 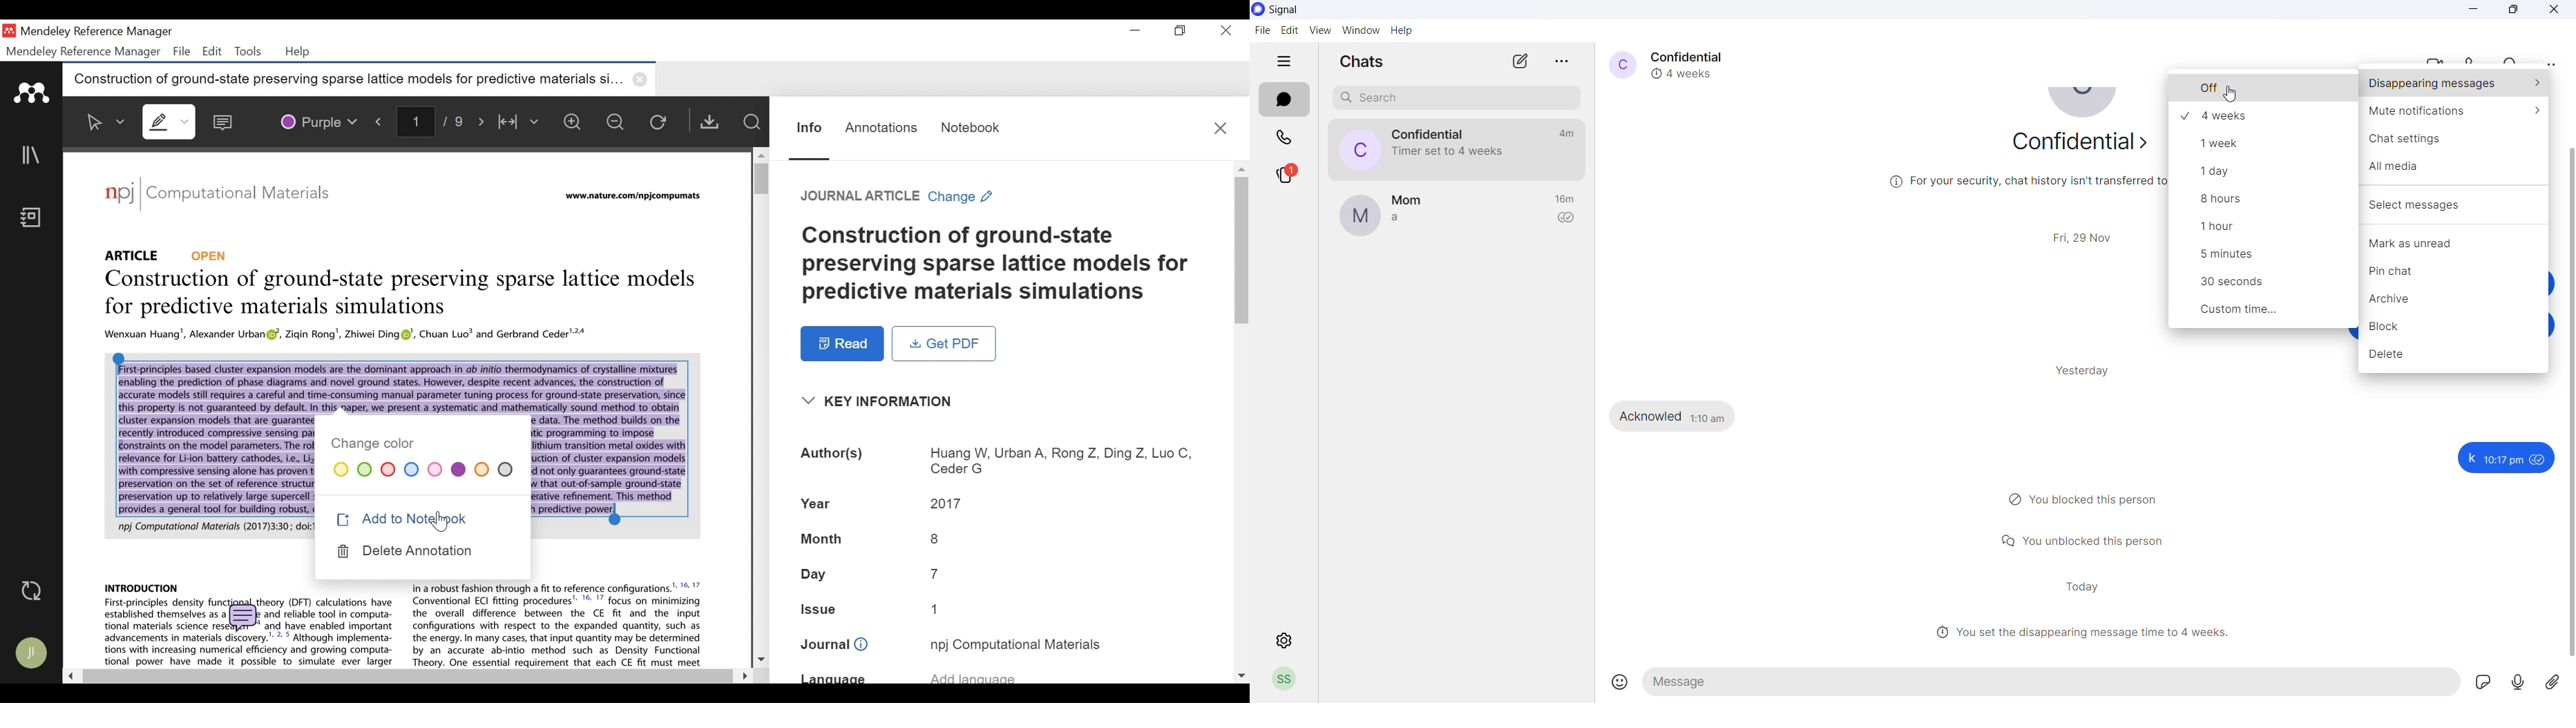 I want to click on Mendeley Reference Manager, so click(x=96, y=33).